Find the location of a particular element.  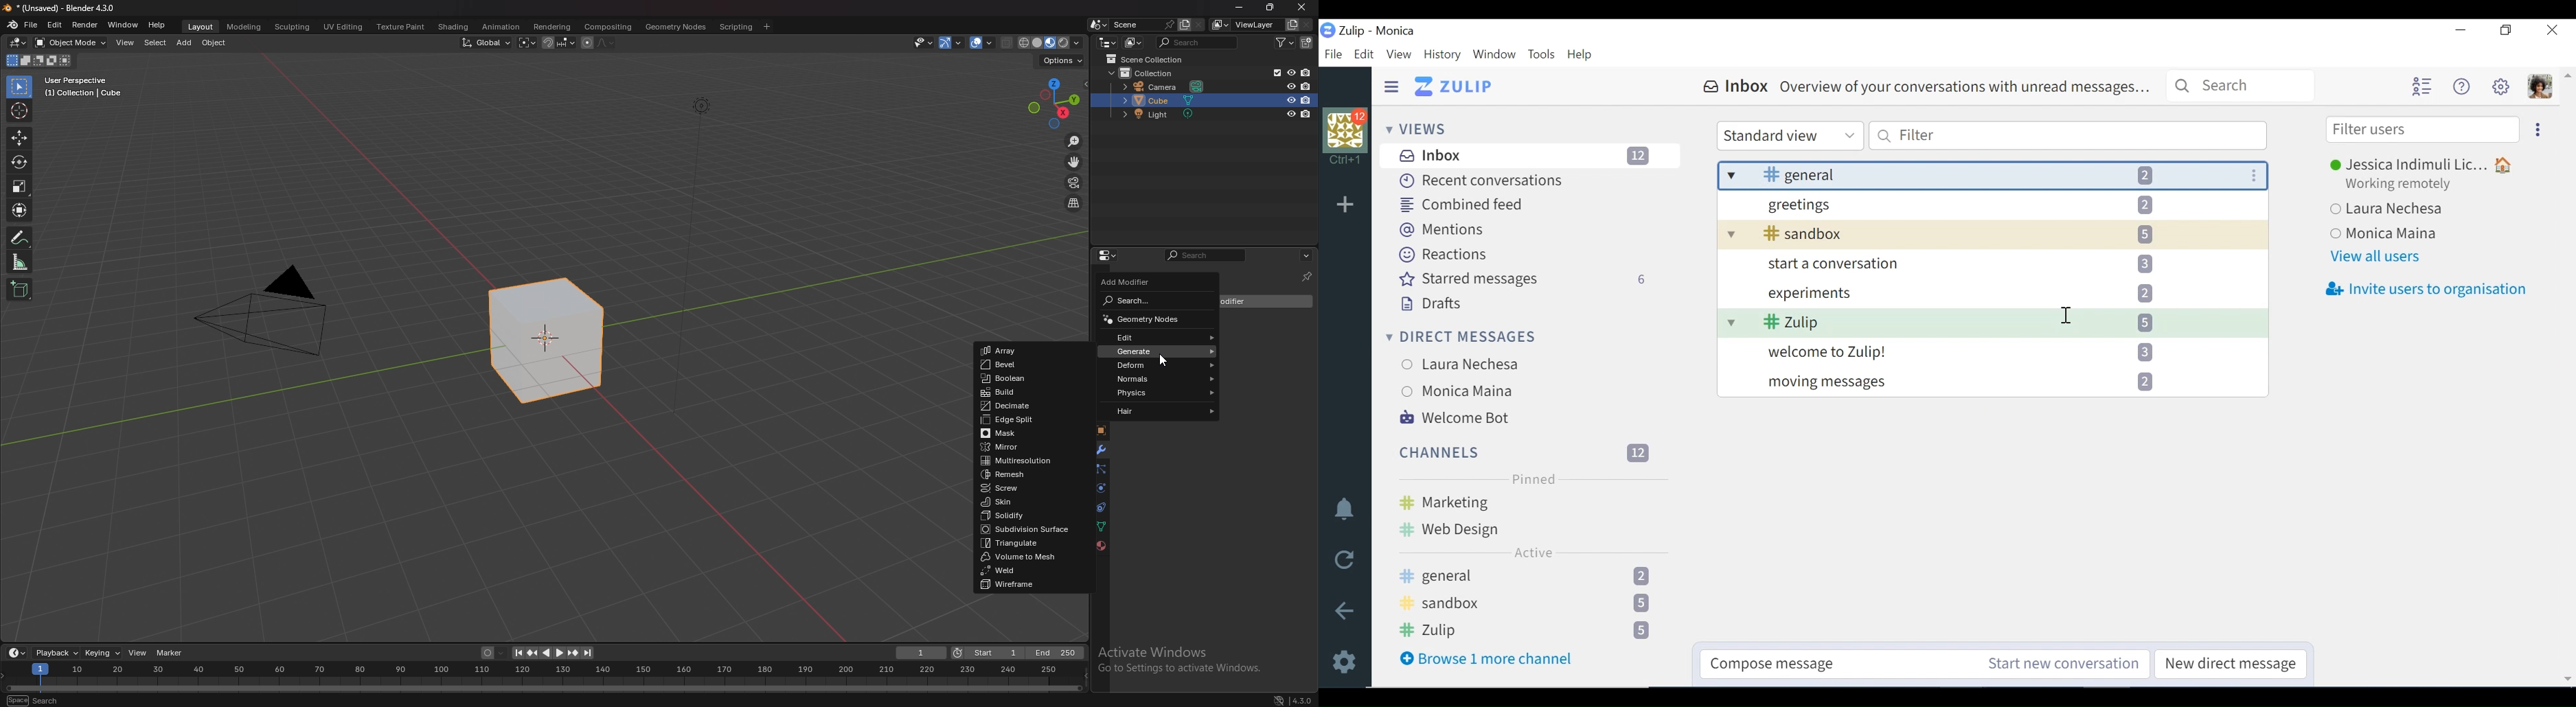

Starred messages is located at coordinates (1526, 281).